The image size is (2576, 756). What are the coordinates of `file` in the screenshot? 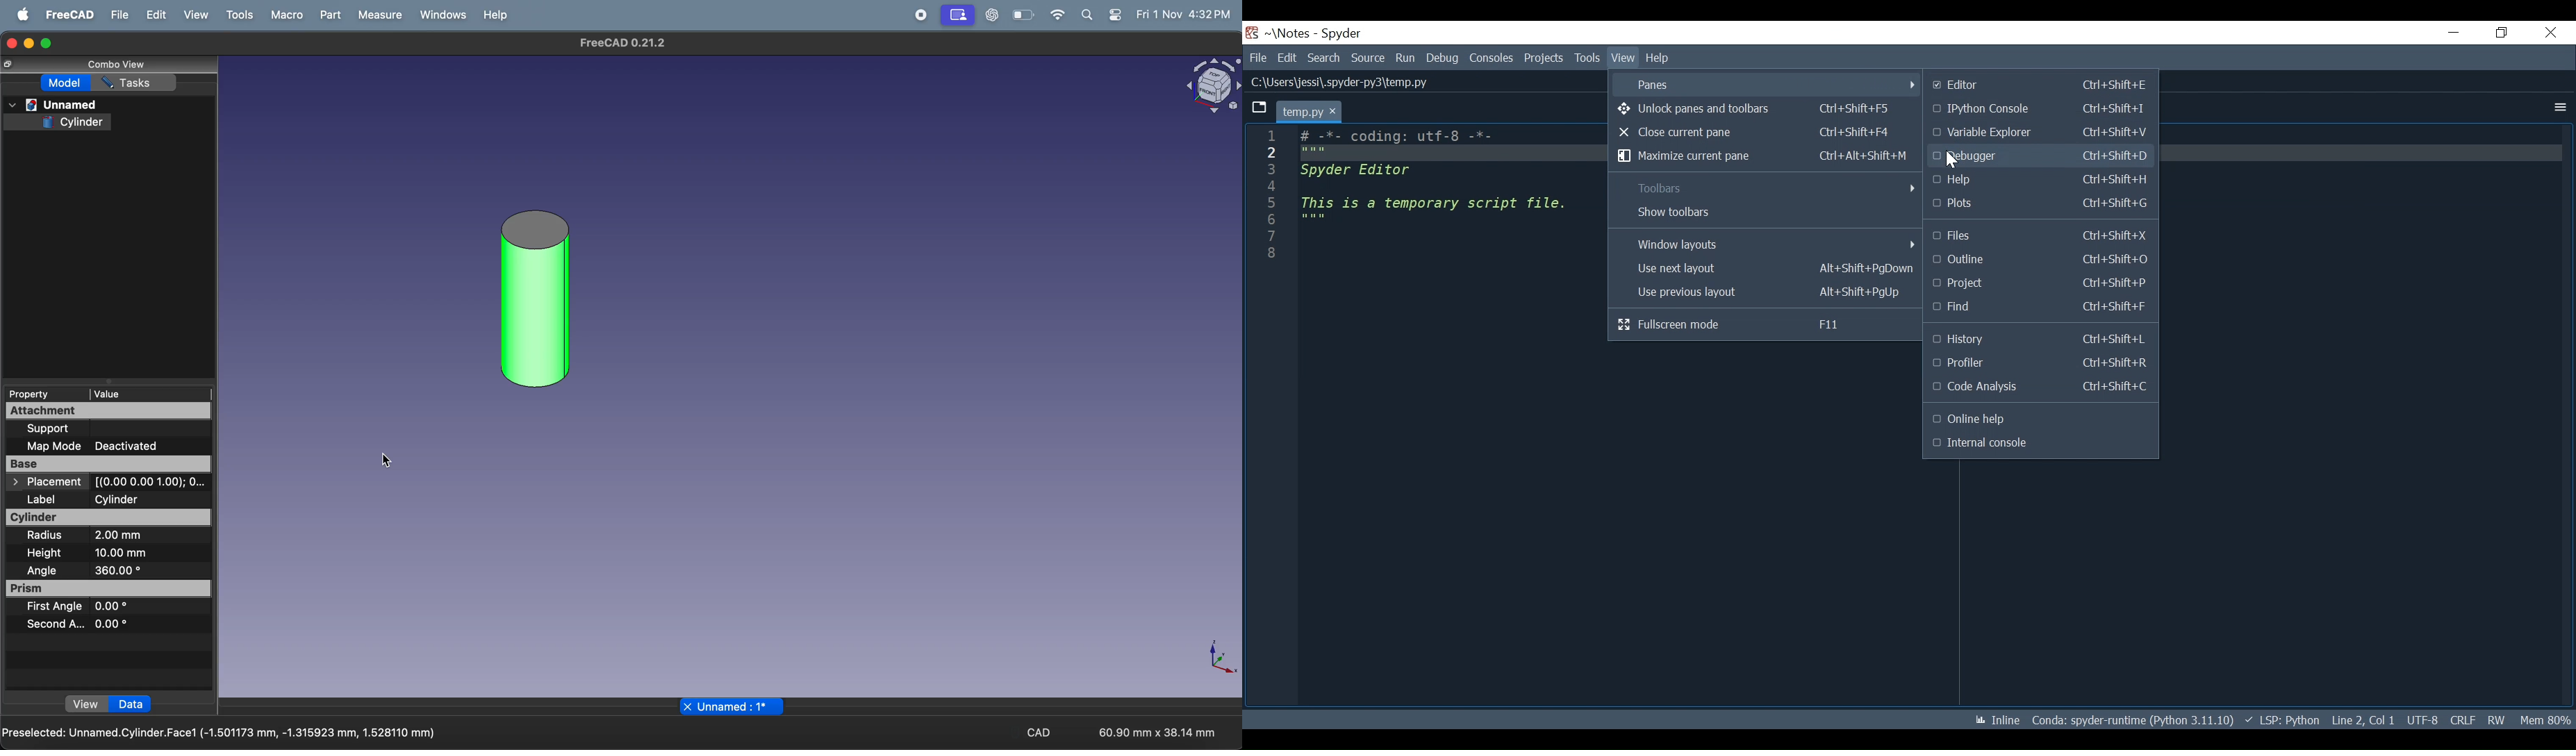 It's located at (117, 15).